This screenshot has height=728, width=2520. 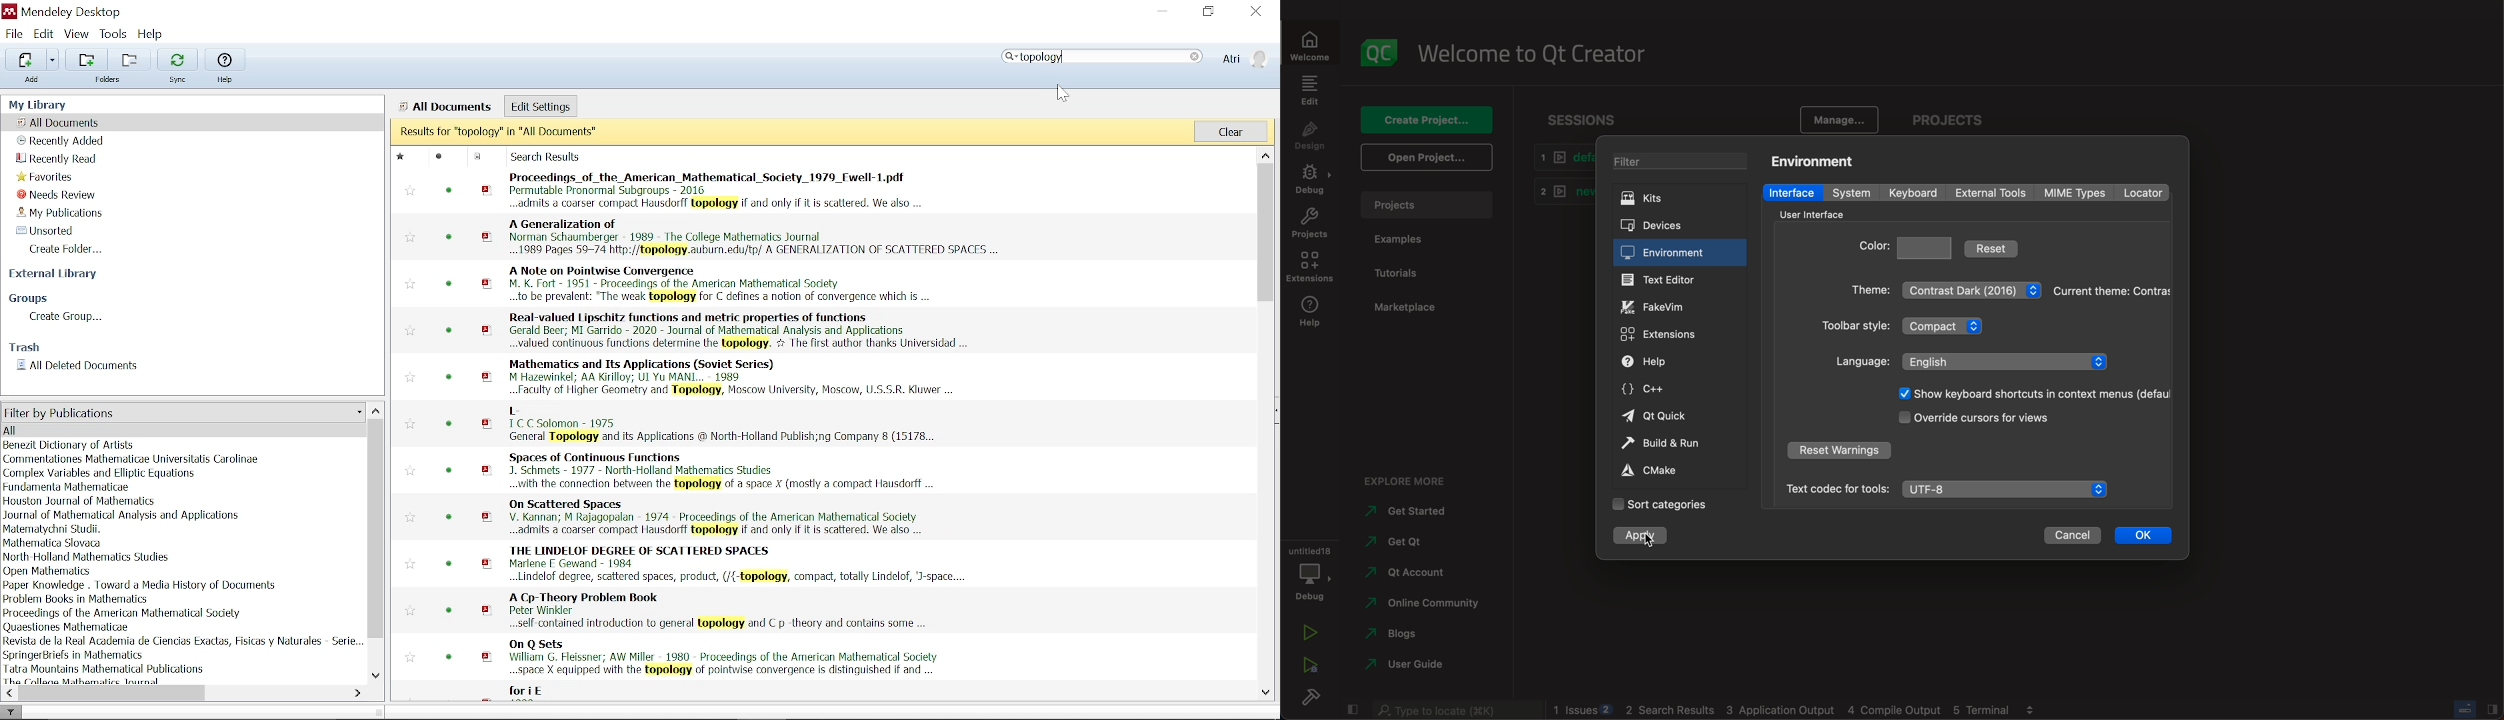 I want to click on Horizontal scrollbar for filter by publications, so click(x=115, y=693).